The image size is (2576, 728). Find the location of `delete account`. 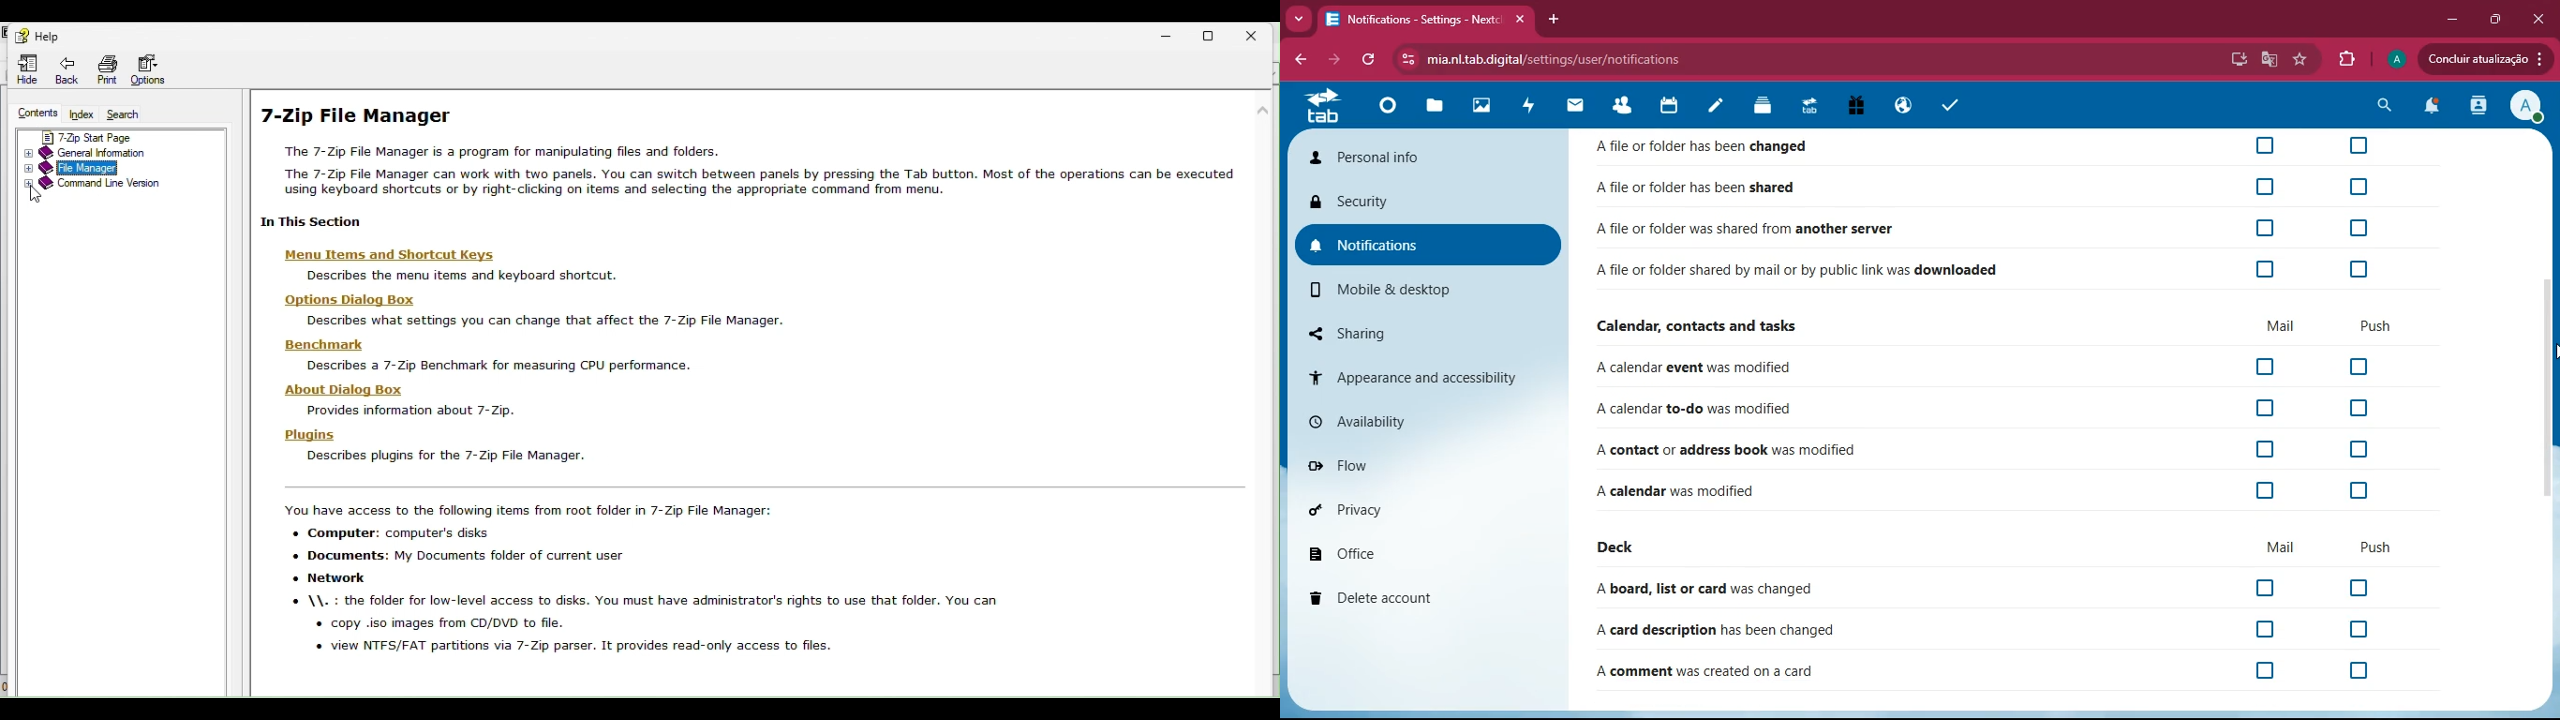

delete account is located at coordinates (1414, 598).